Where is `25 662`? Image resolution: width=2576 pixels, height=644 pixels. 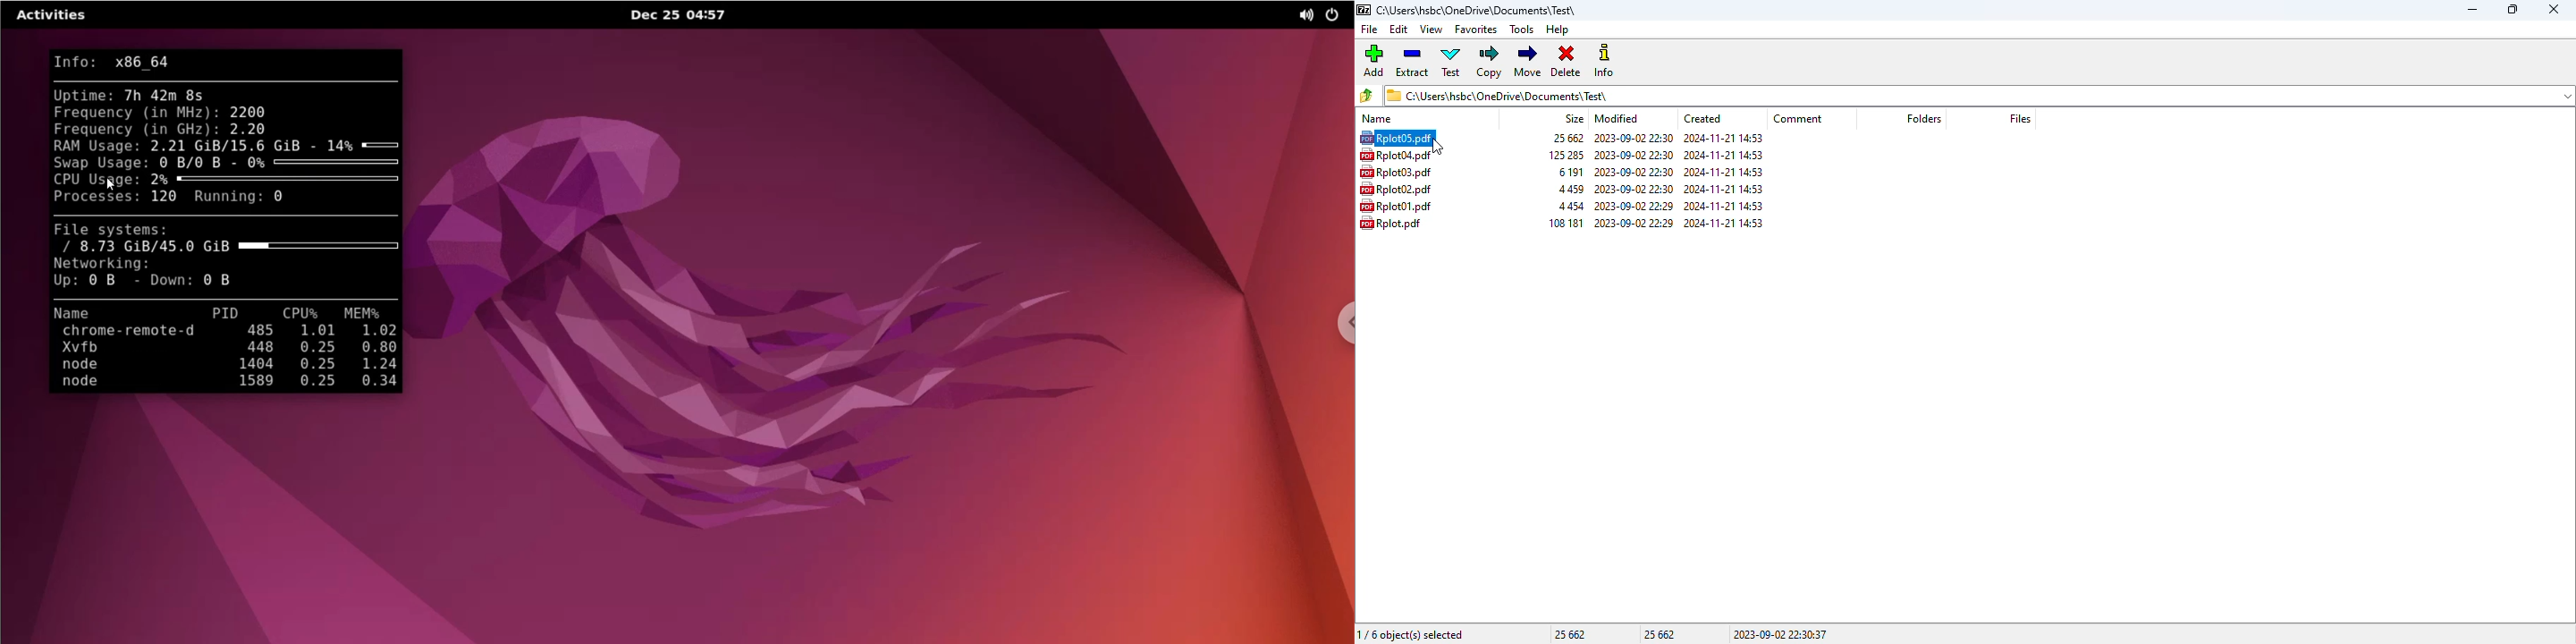
25 662 is located at coordinates (1569, 635).